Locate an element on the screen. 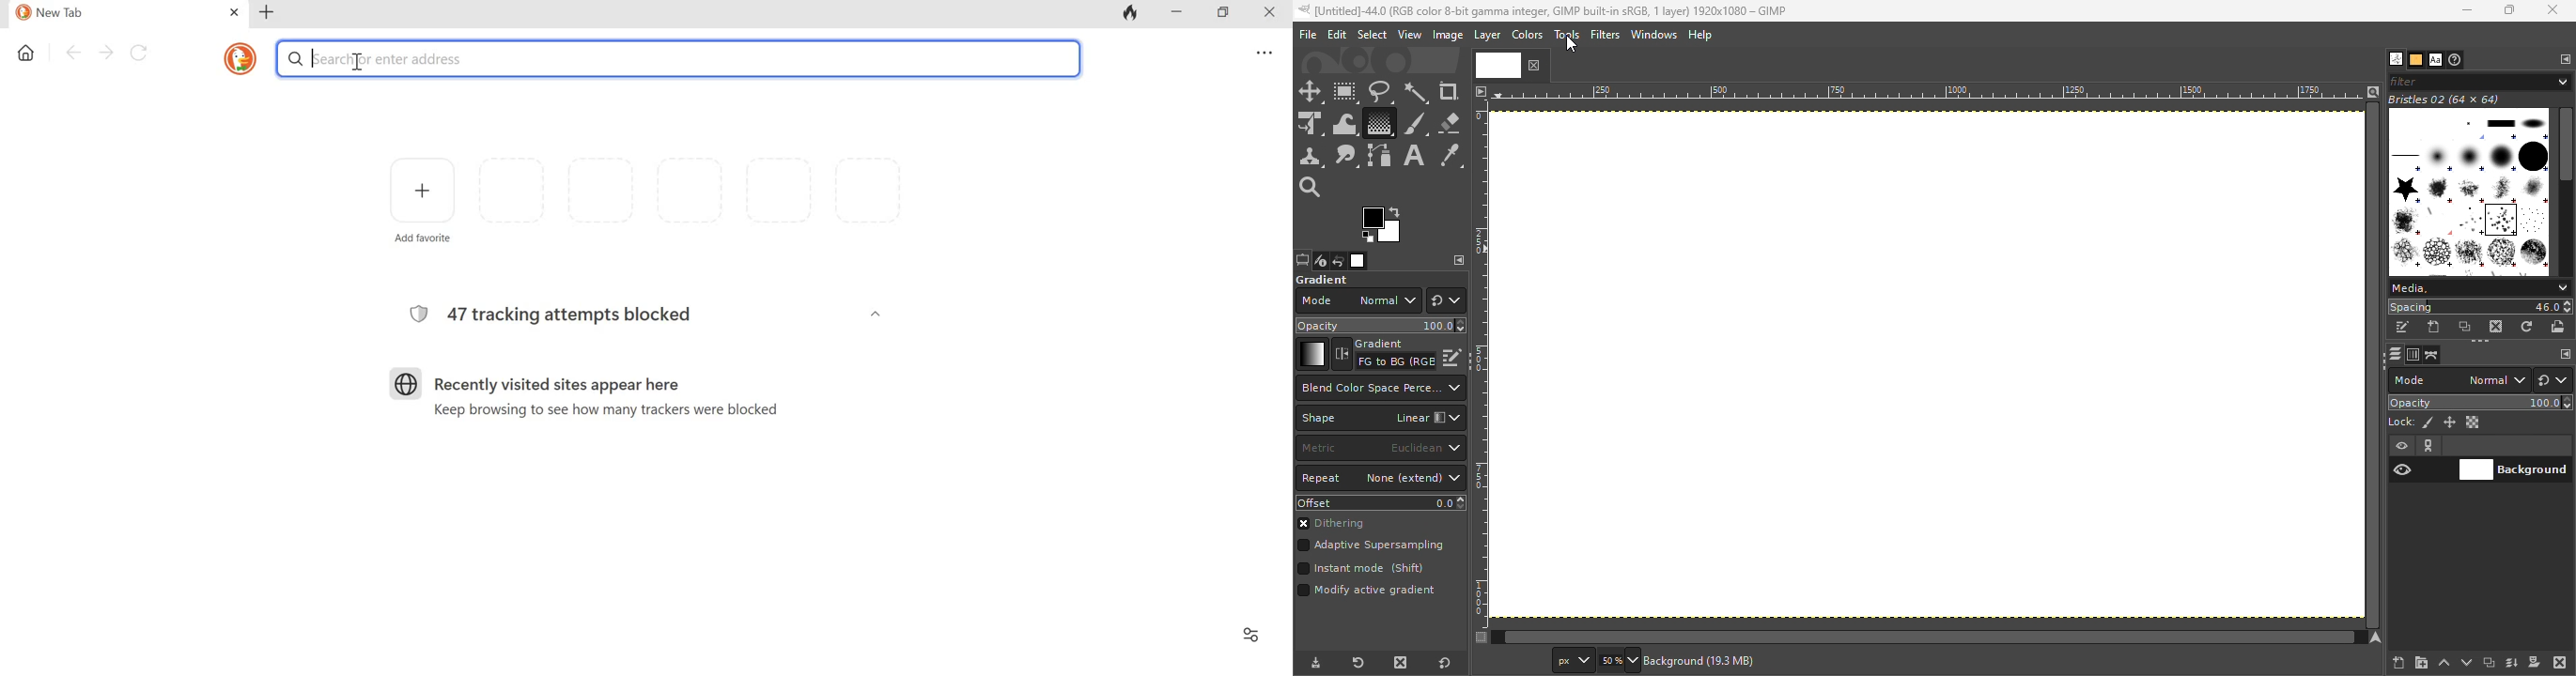 Image resolution: width=2576 pixels, height=700 pixels. cursor is located at coordinates (1571, 44).